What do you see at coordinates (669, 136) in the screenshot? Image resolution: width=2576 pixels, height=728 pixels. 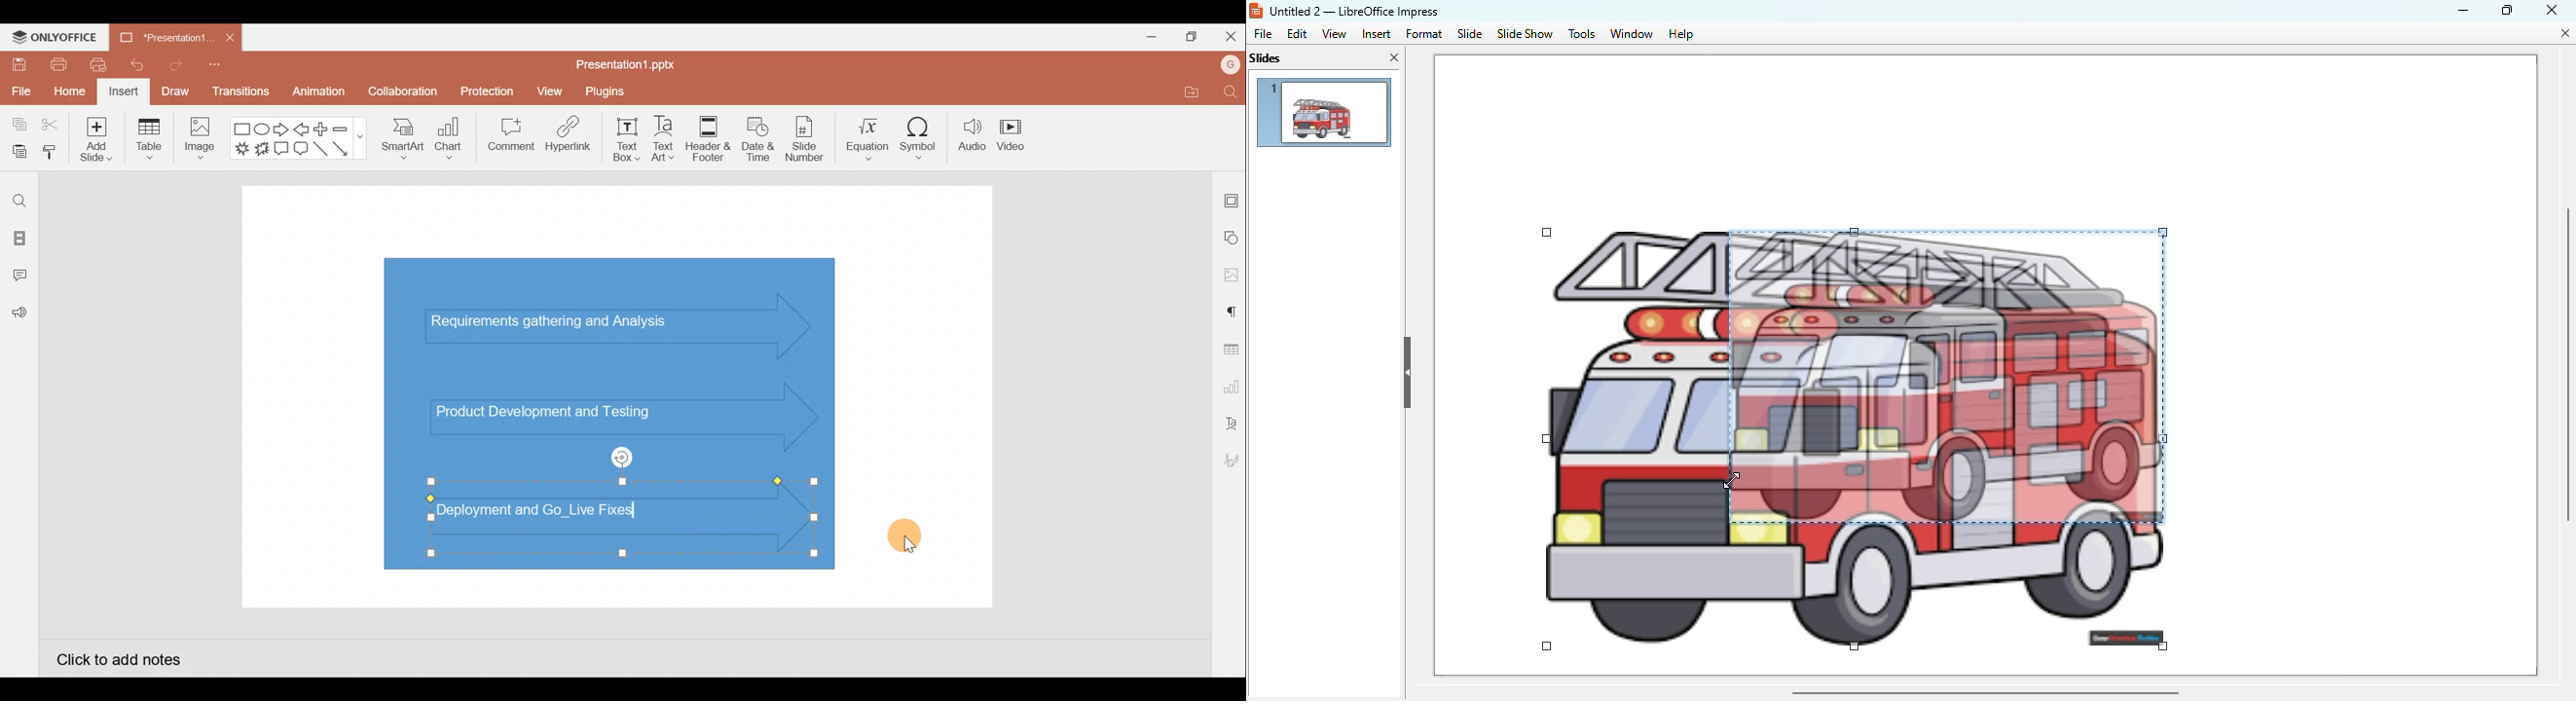 I see `Text Art` at bounding box center [669, 136].